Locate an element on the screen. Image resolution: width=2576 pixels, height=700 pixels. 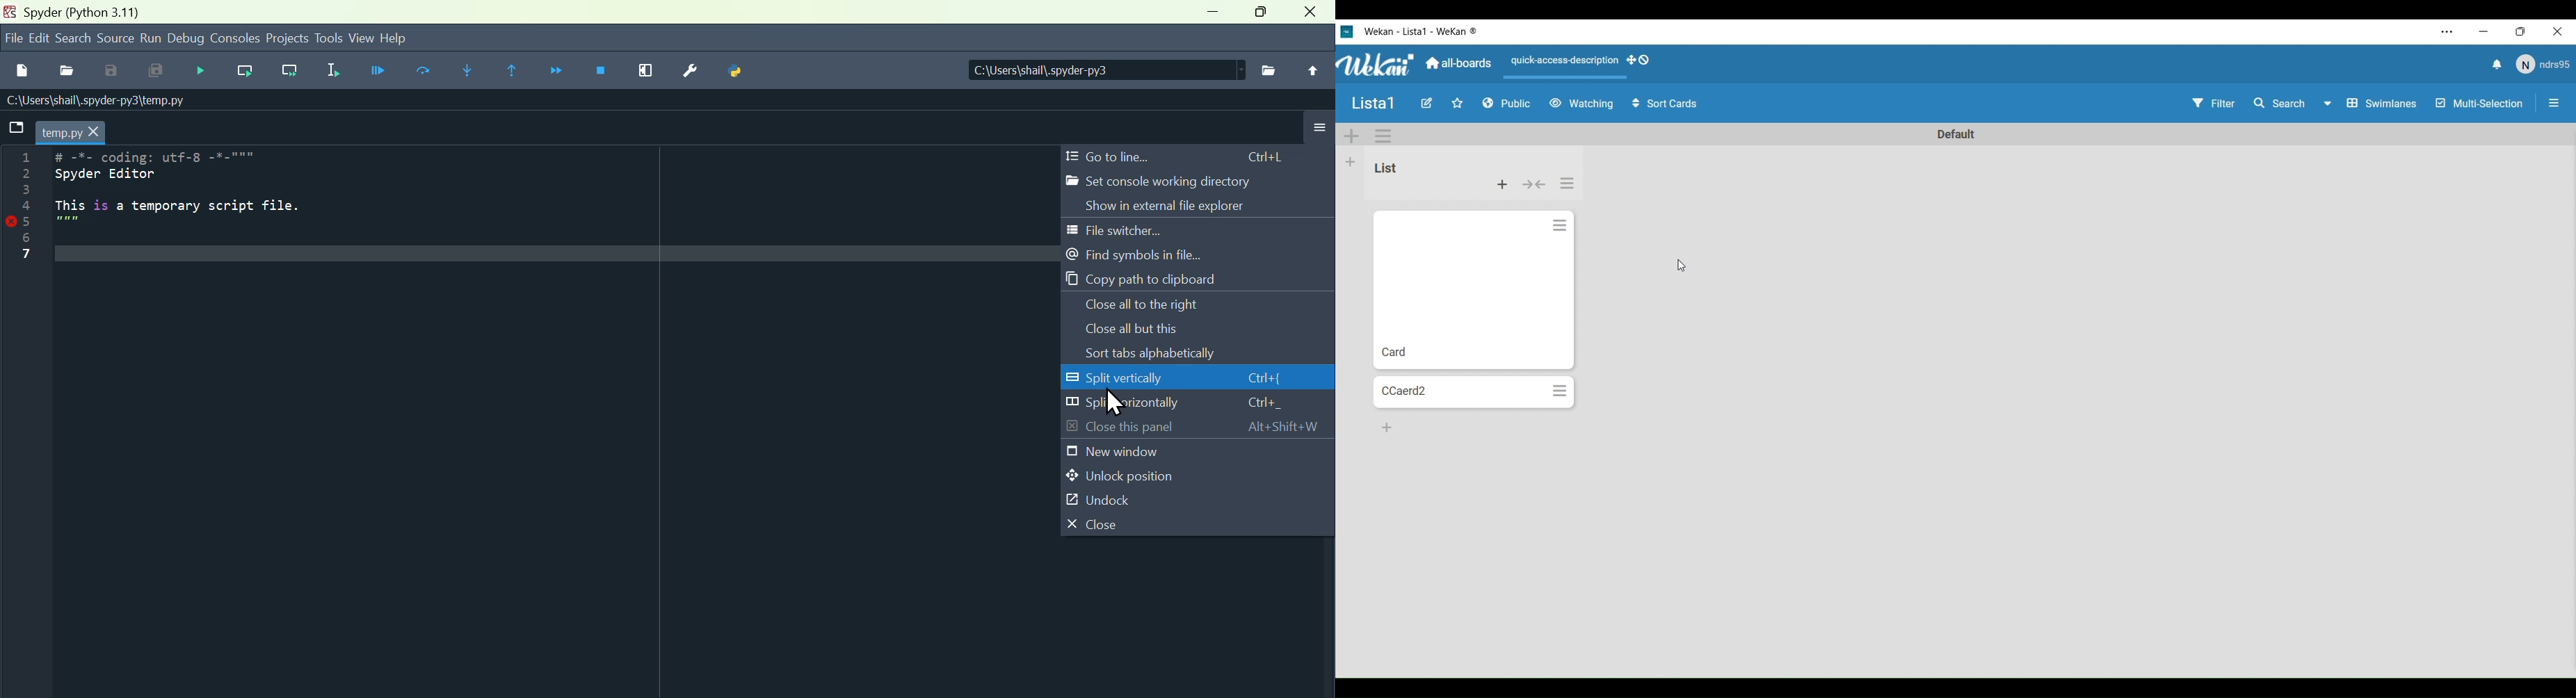
Watching is located at coordinates (1581, 104).